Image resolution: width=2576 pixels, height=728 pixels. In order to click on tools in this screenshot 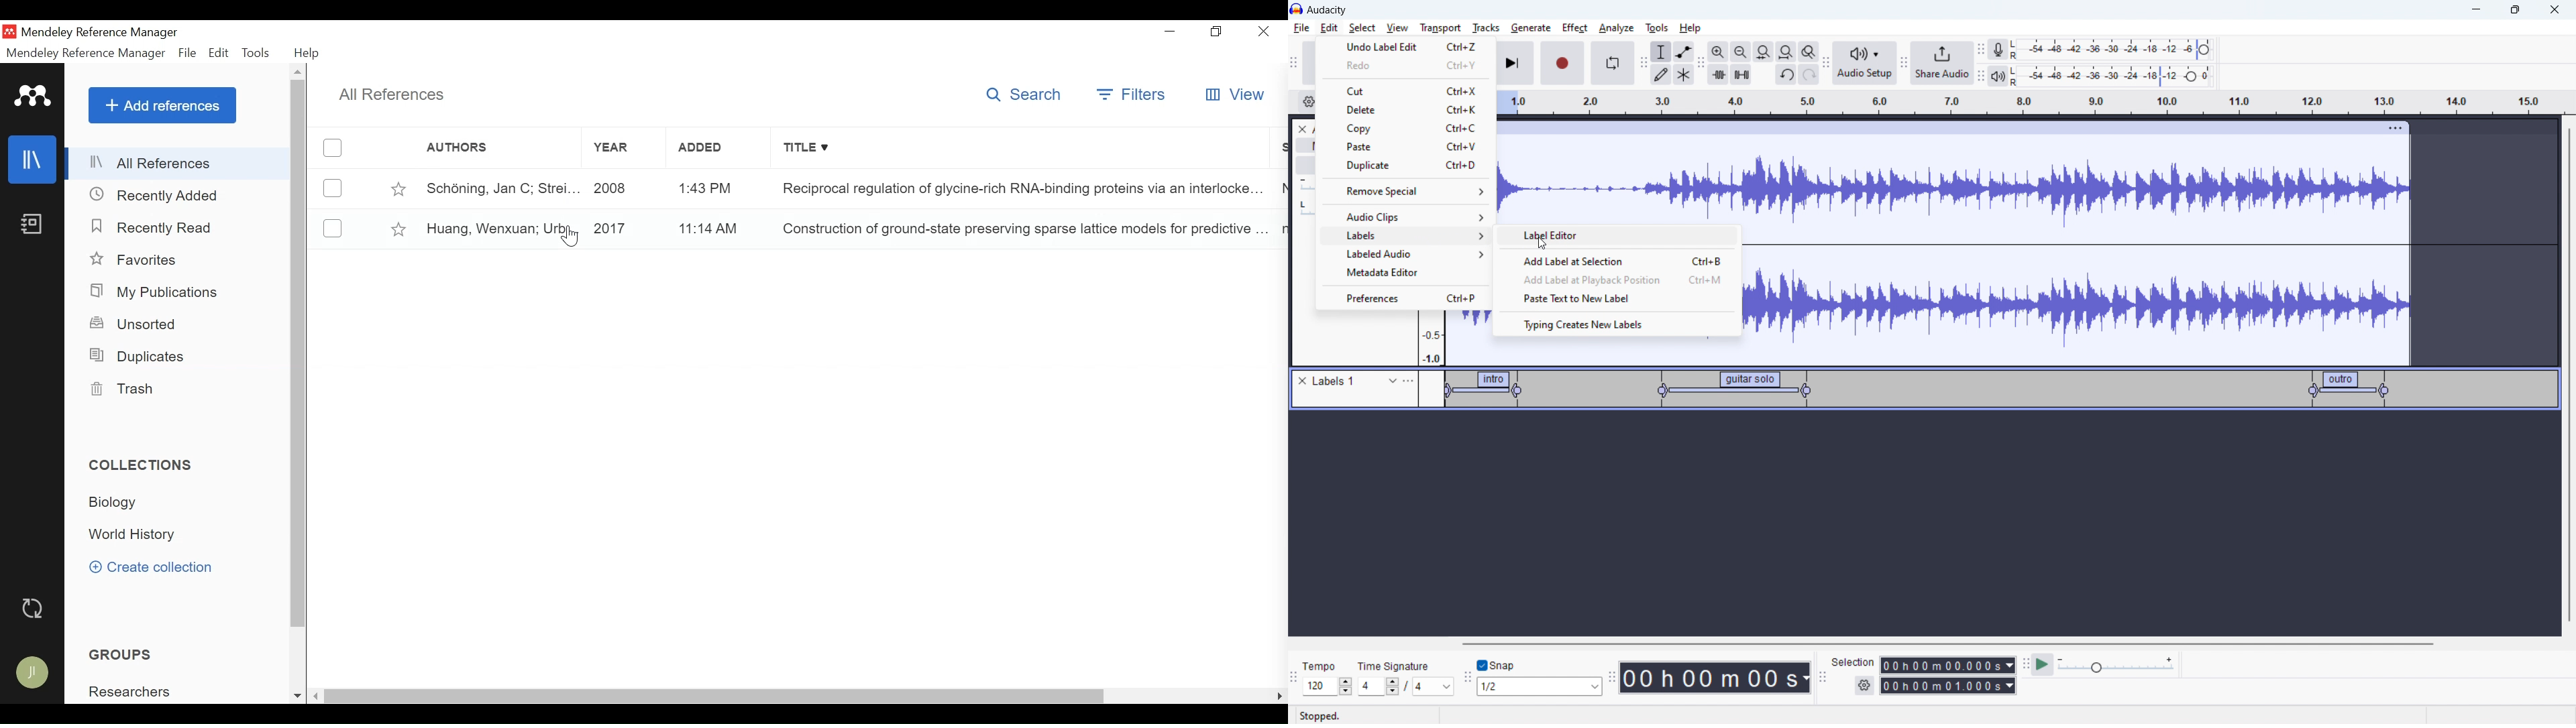, I will do `click(1655, 27)`.